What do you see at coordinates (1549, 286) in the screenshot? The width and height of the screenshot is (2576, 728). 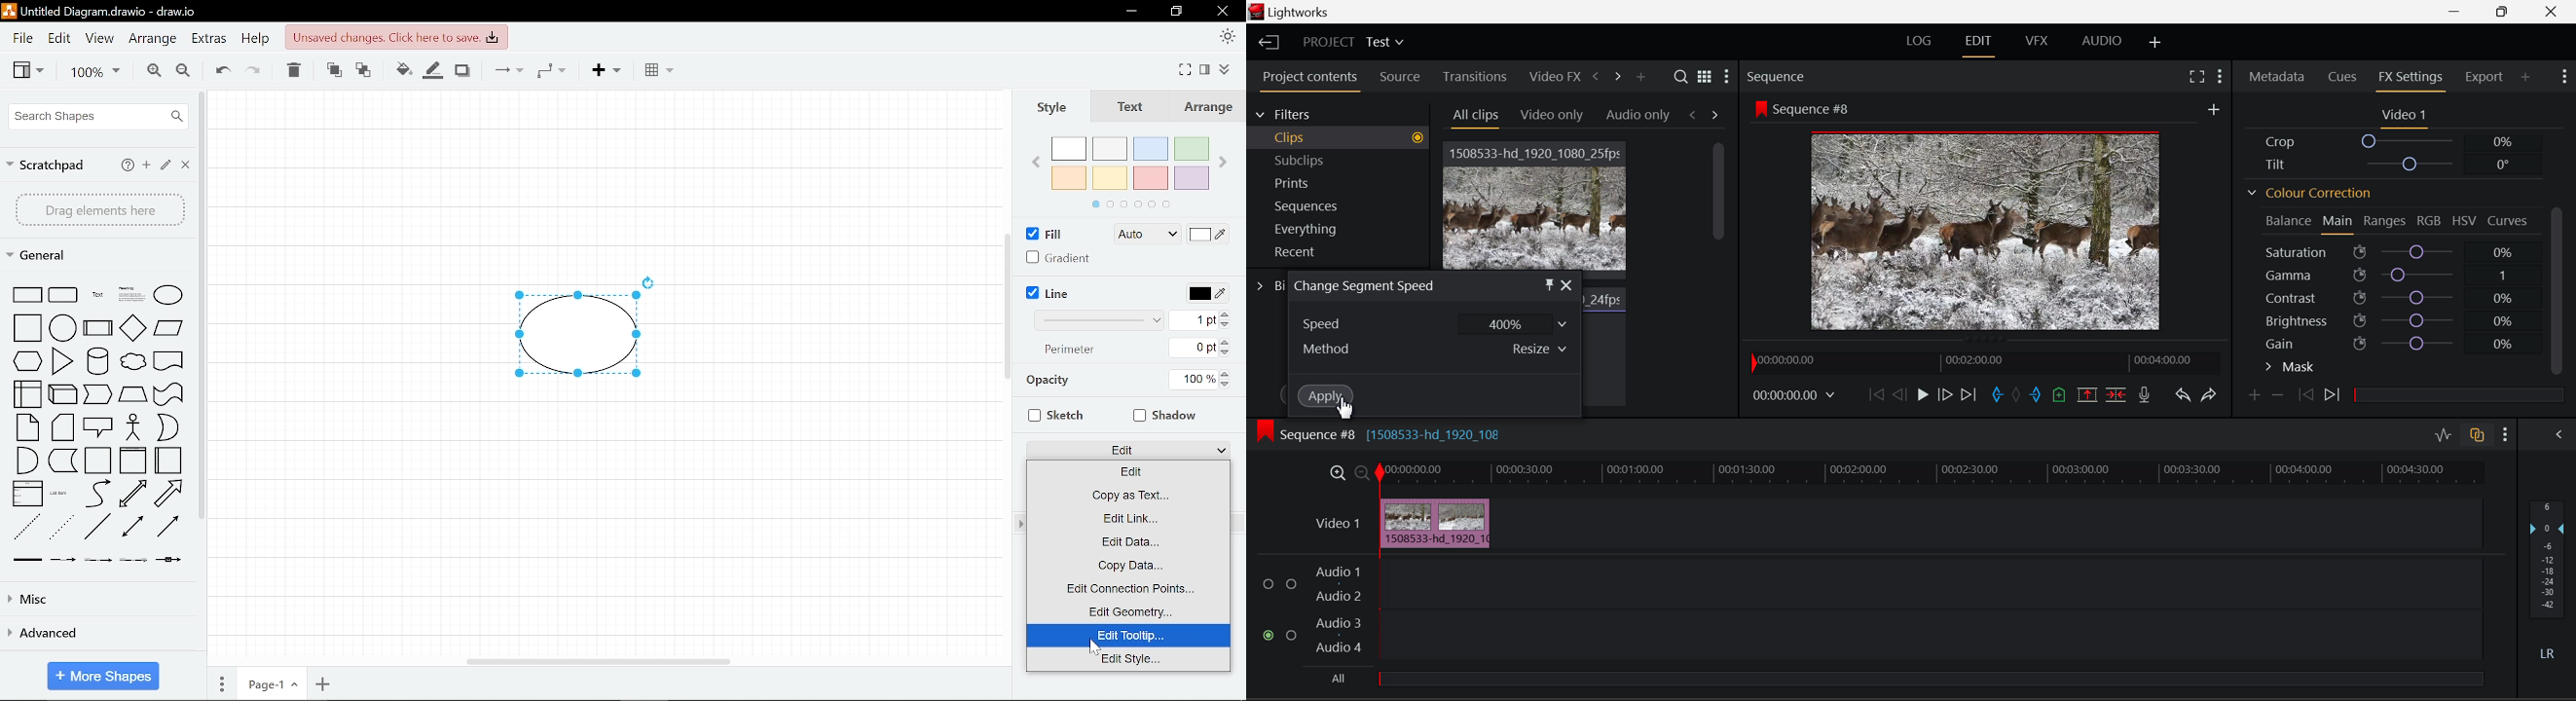 I see `Pin Object` at bounding box center [1549, 286].